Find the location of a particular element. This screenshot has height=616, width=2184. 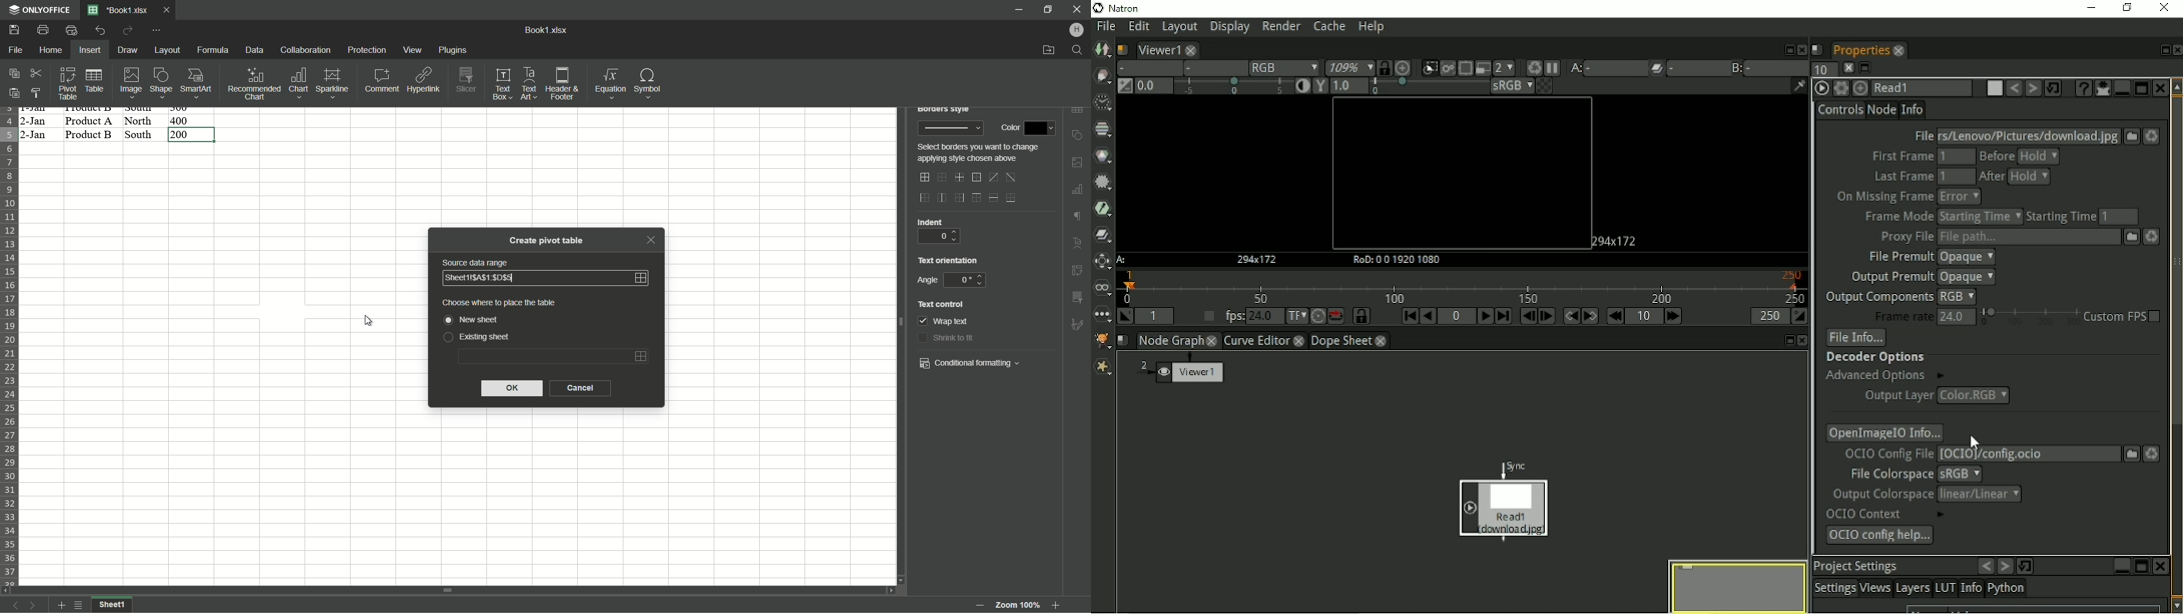

File premult is located at coordinates (1933, 257).